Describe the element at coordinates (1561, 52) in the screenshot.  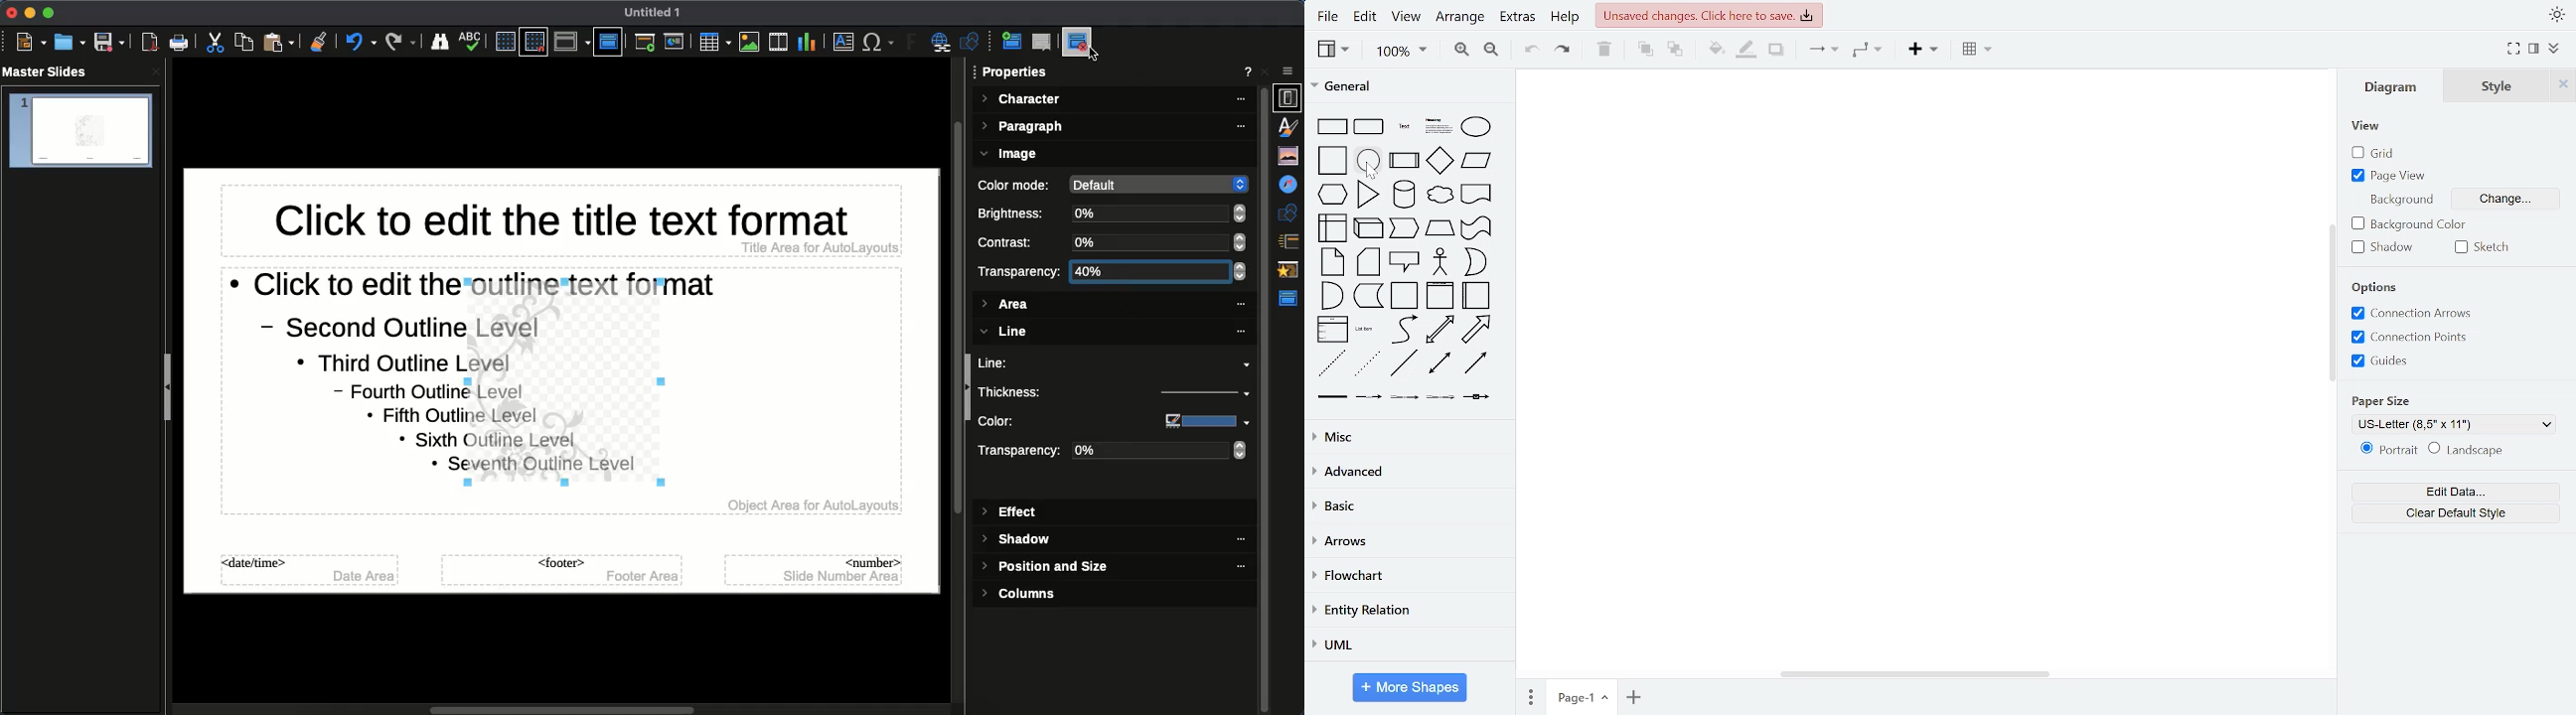
I see `redo` at that location.